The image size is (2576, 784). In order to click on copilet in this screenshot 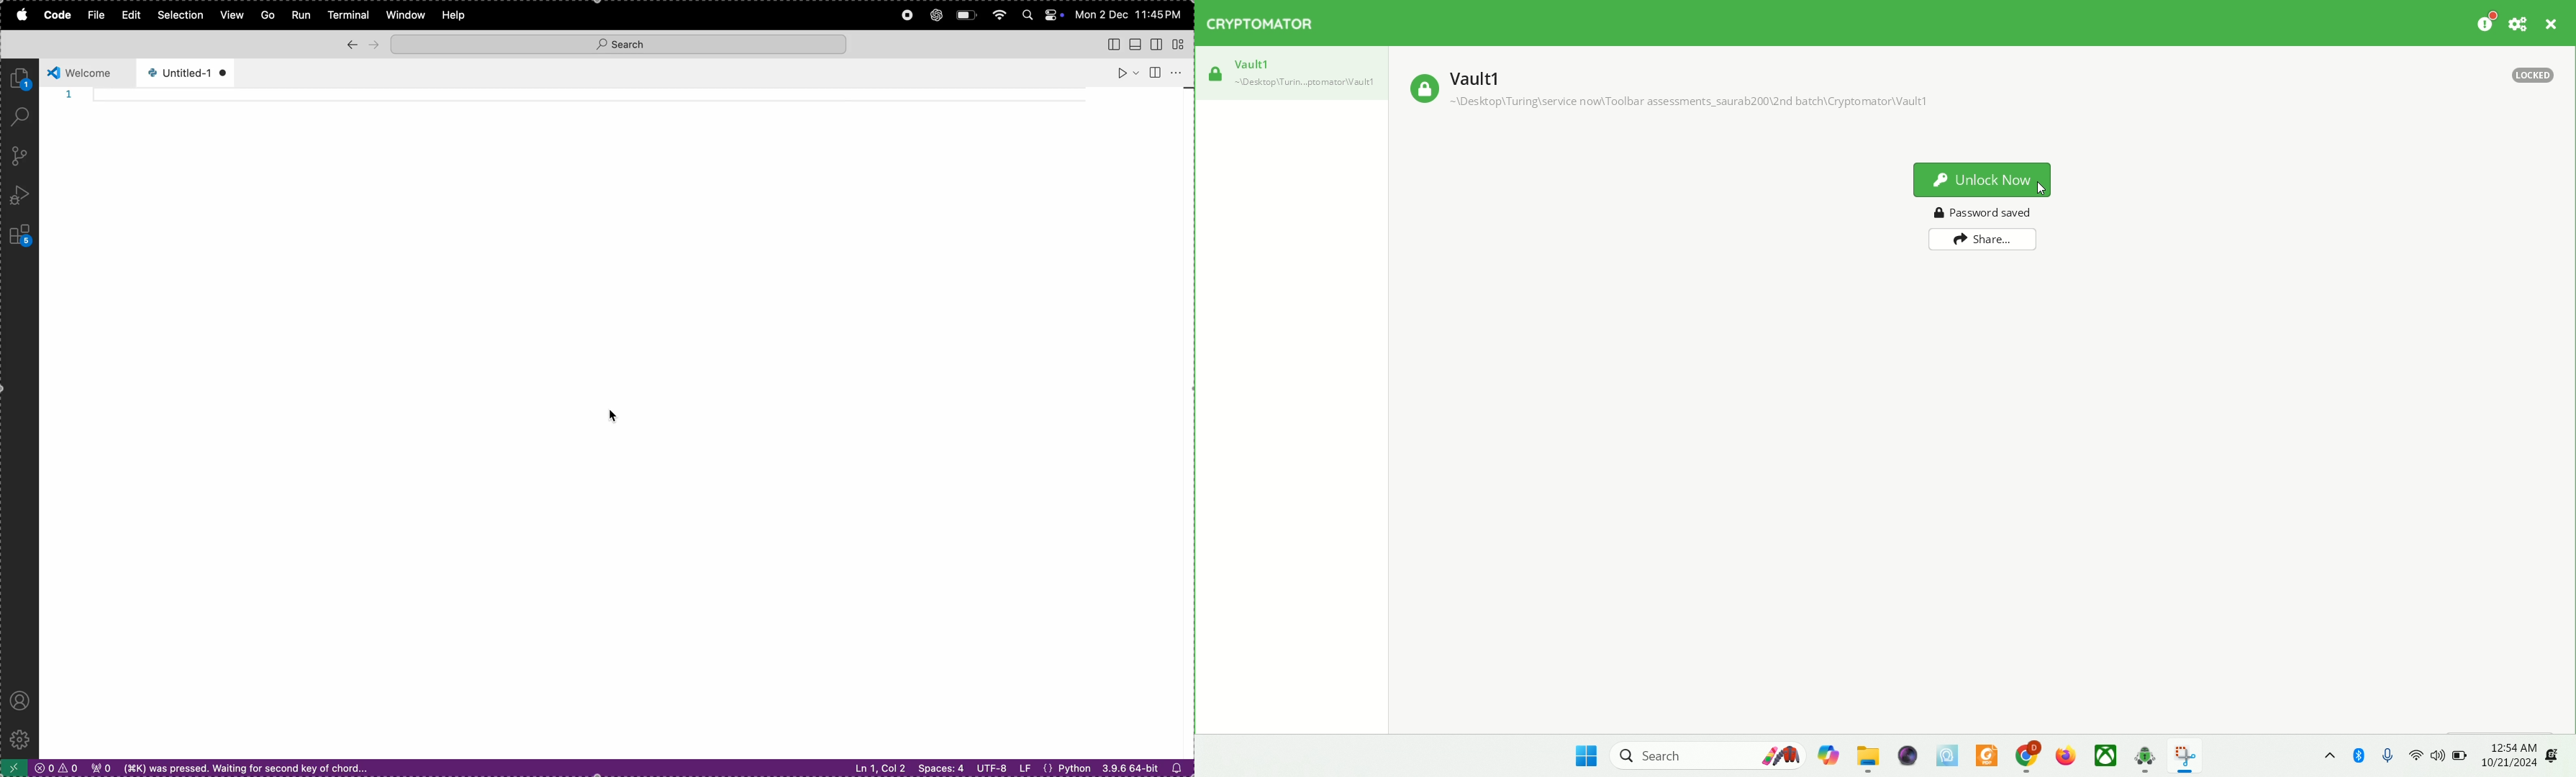, I will do `click(1824, 755)`.